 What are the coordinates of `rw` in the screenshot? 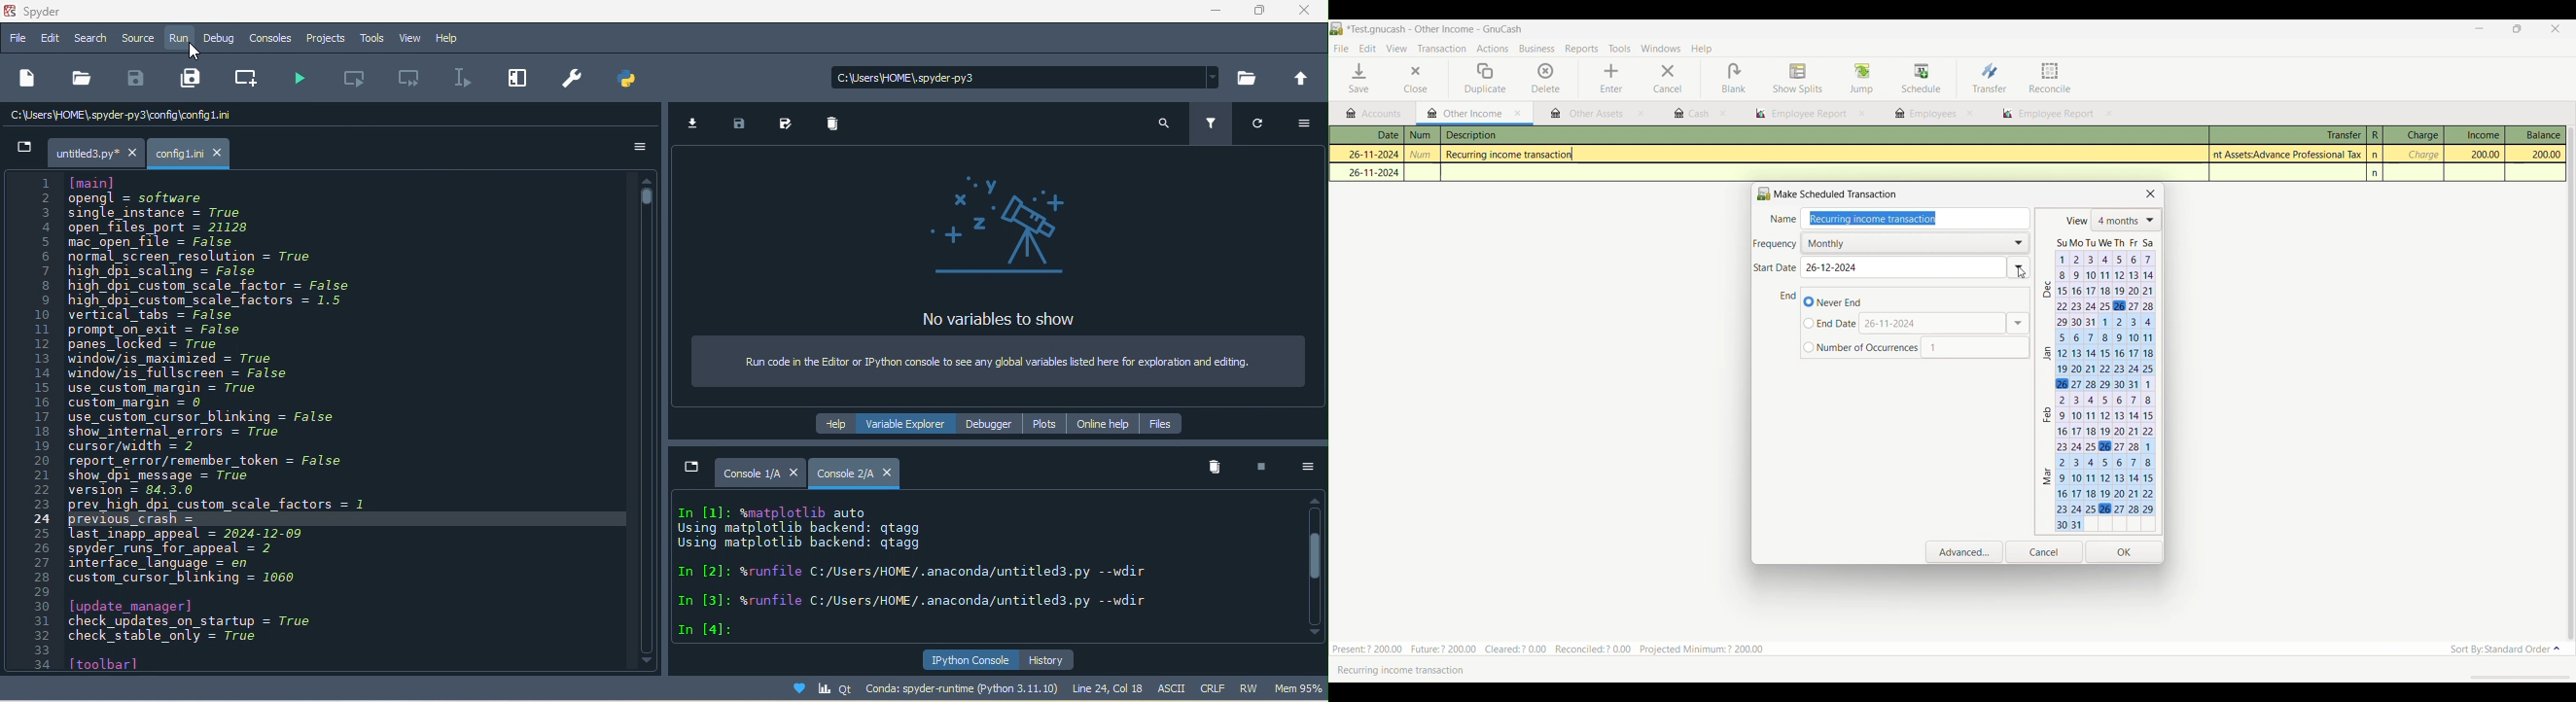 It's located at (1254, 687).